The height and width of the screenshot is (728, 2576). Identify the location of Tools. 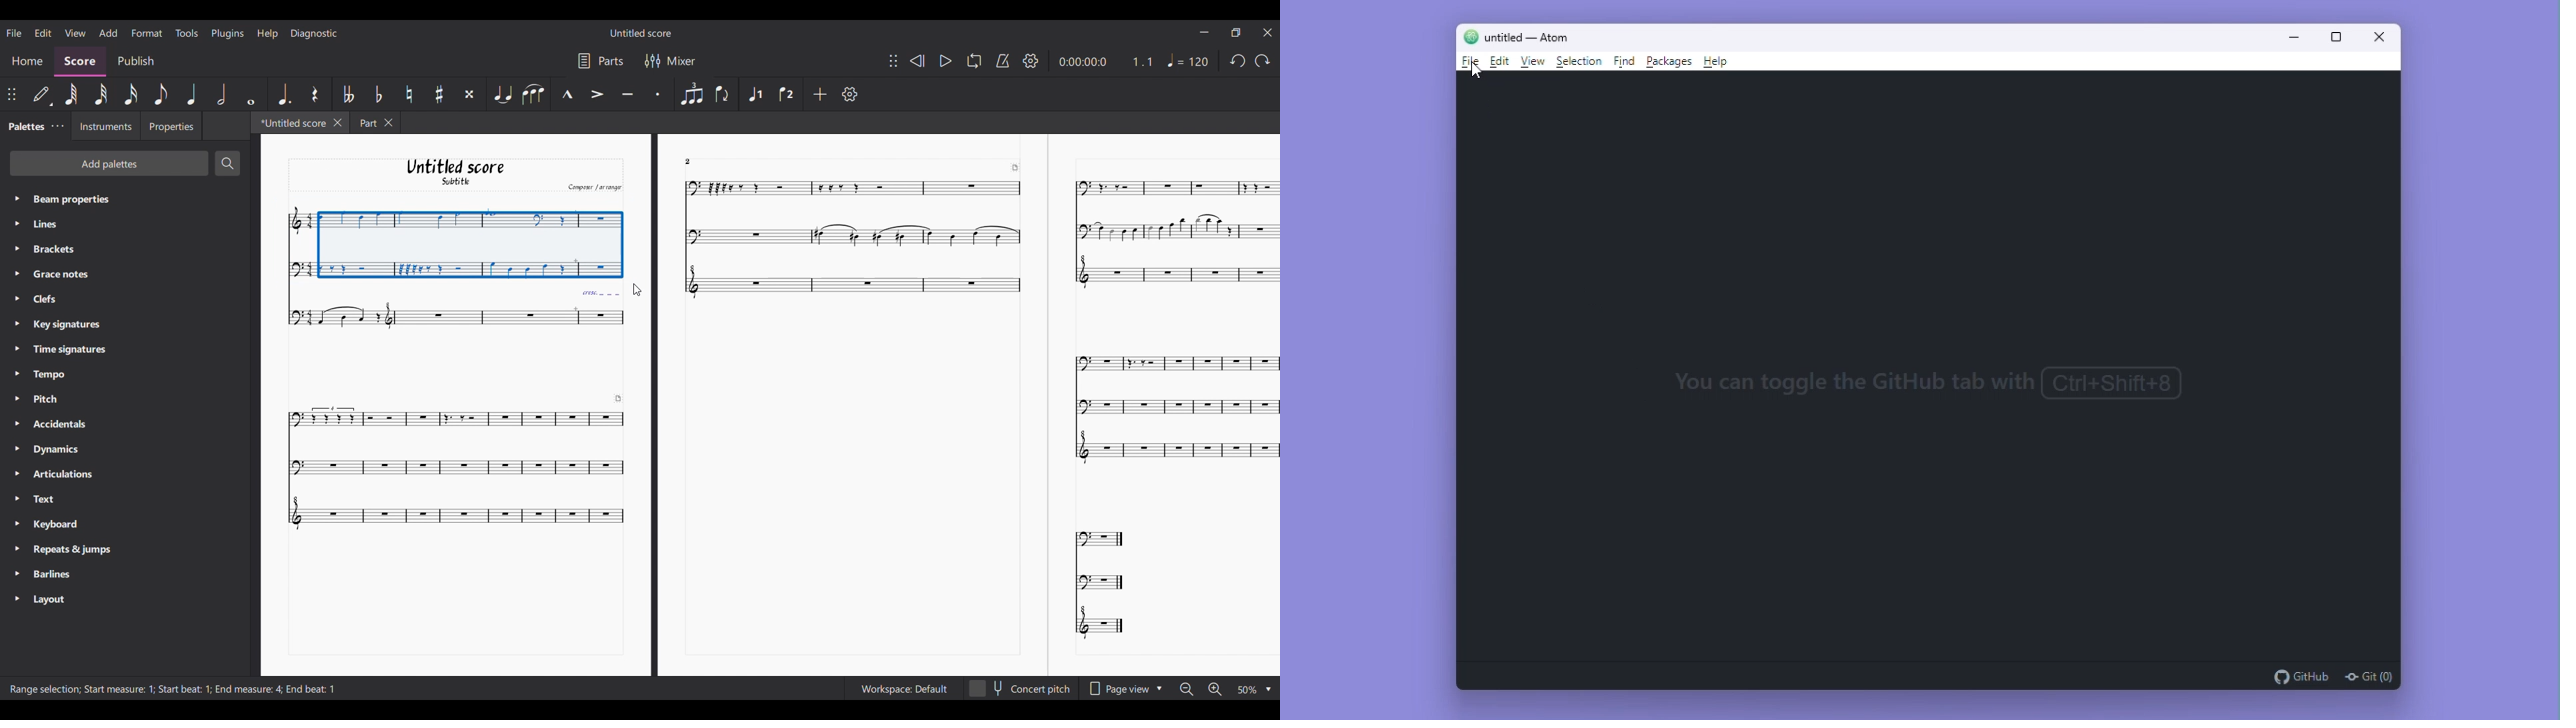
(187, 33).